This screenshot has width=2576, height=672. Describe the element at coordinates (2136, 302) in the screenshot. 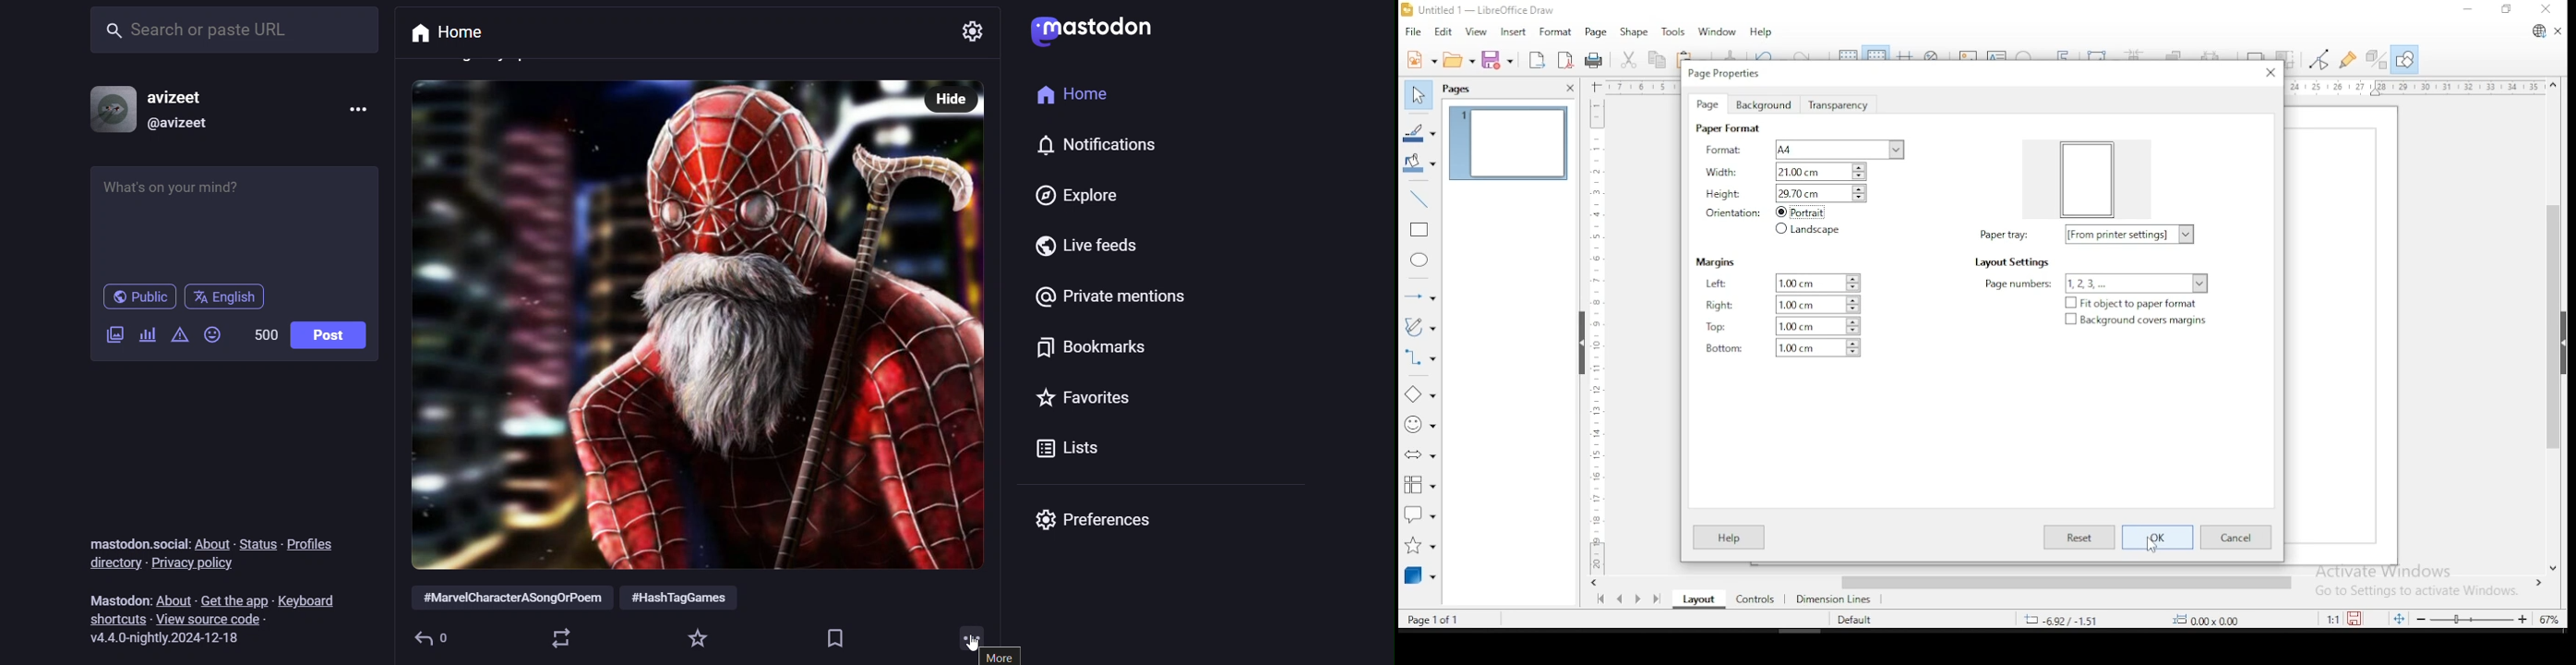

I see `checkbox: fit object to paper format` at that location.